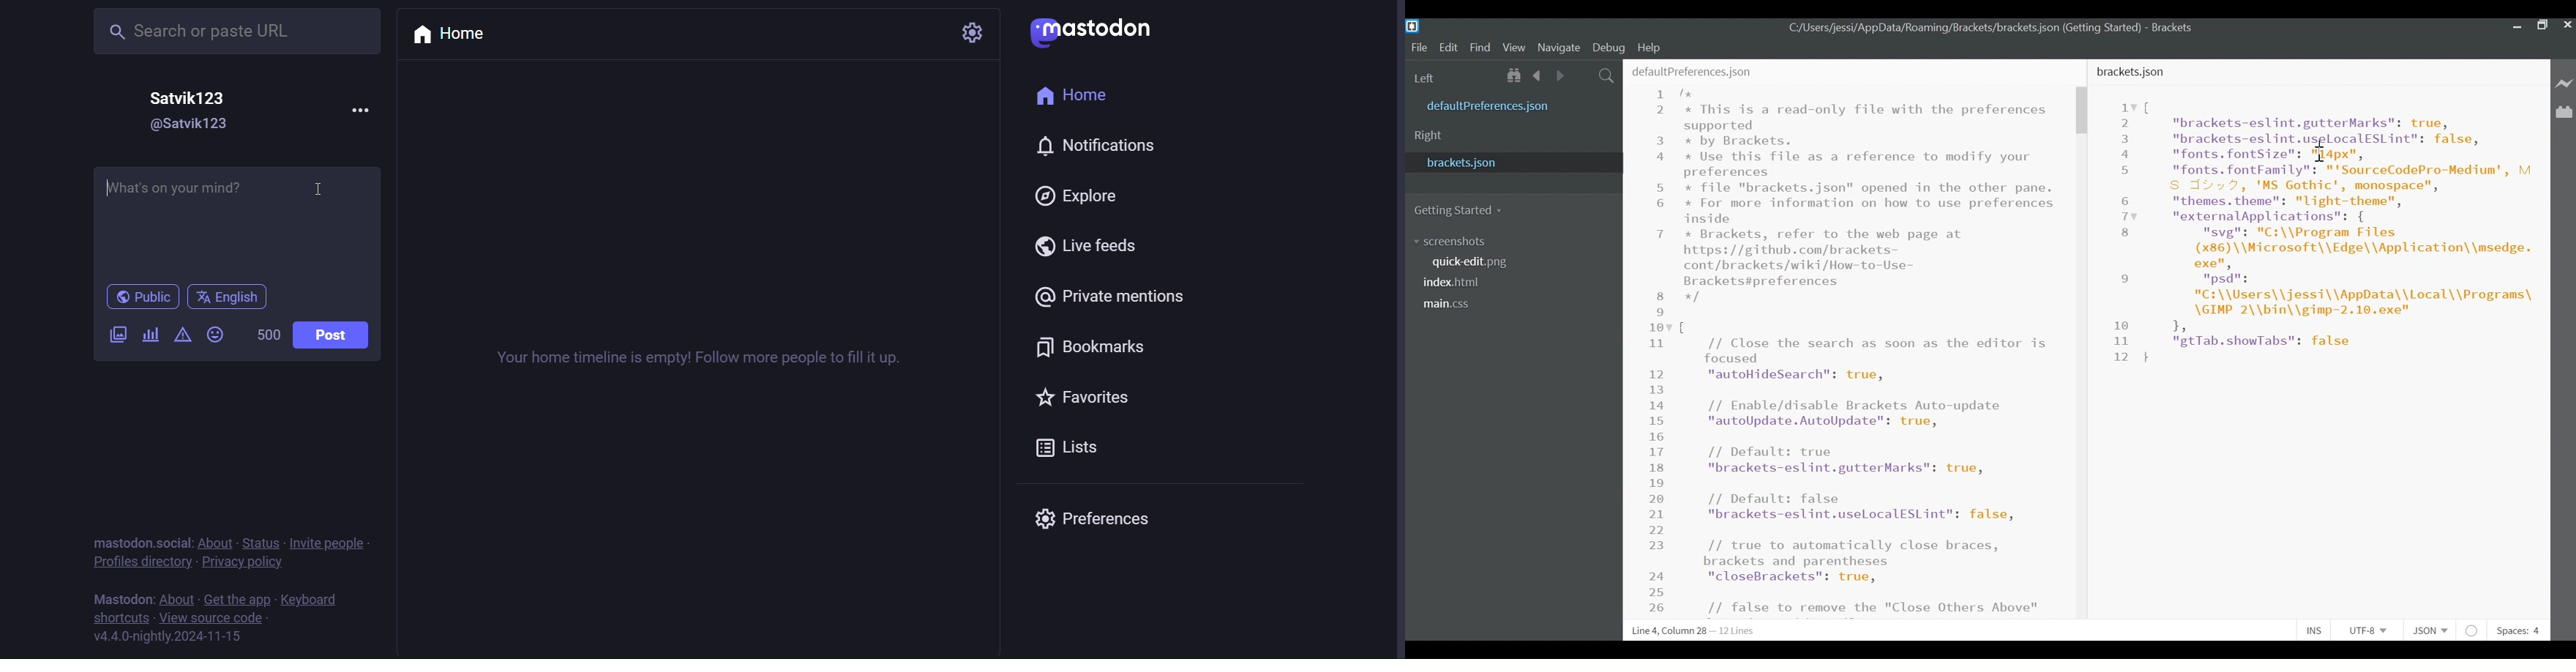  I want to click on File Encoding, so click(2369, 630).